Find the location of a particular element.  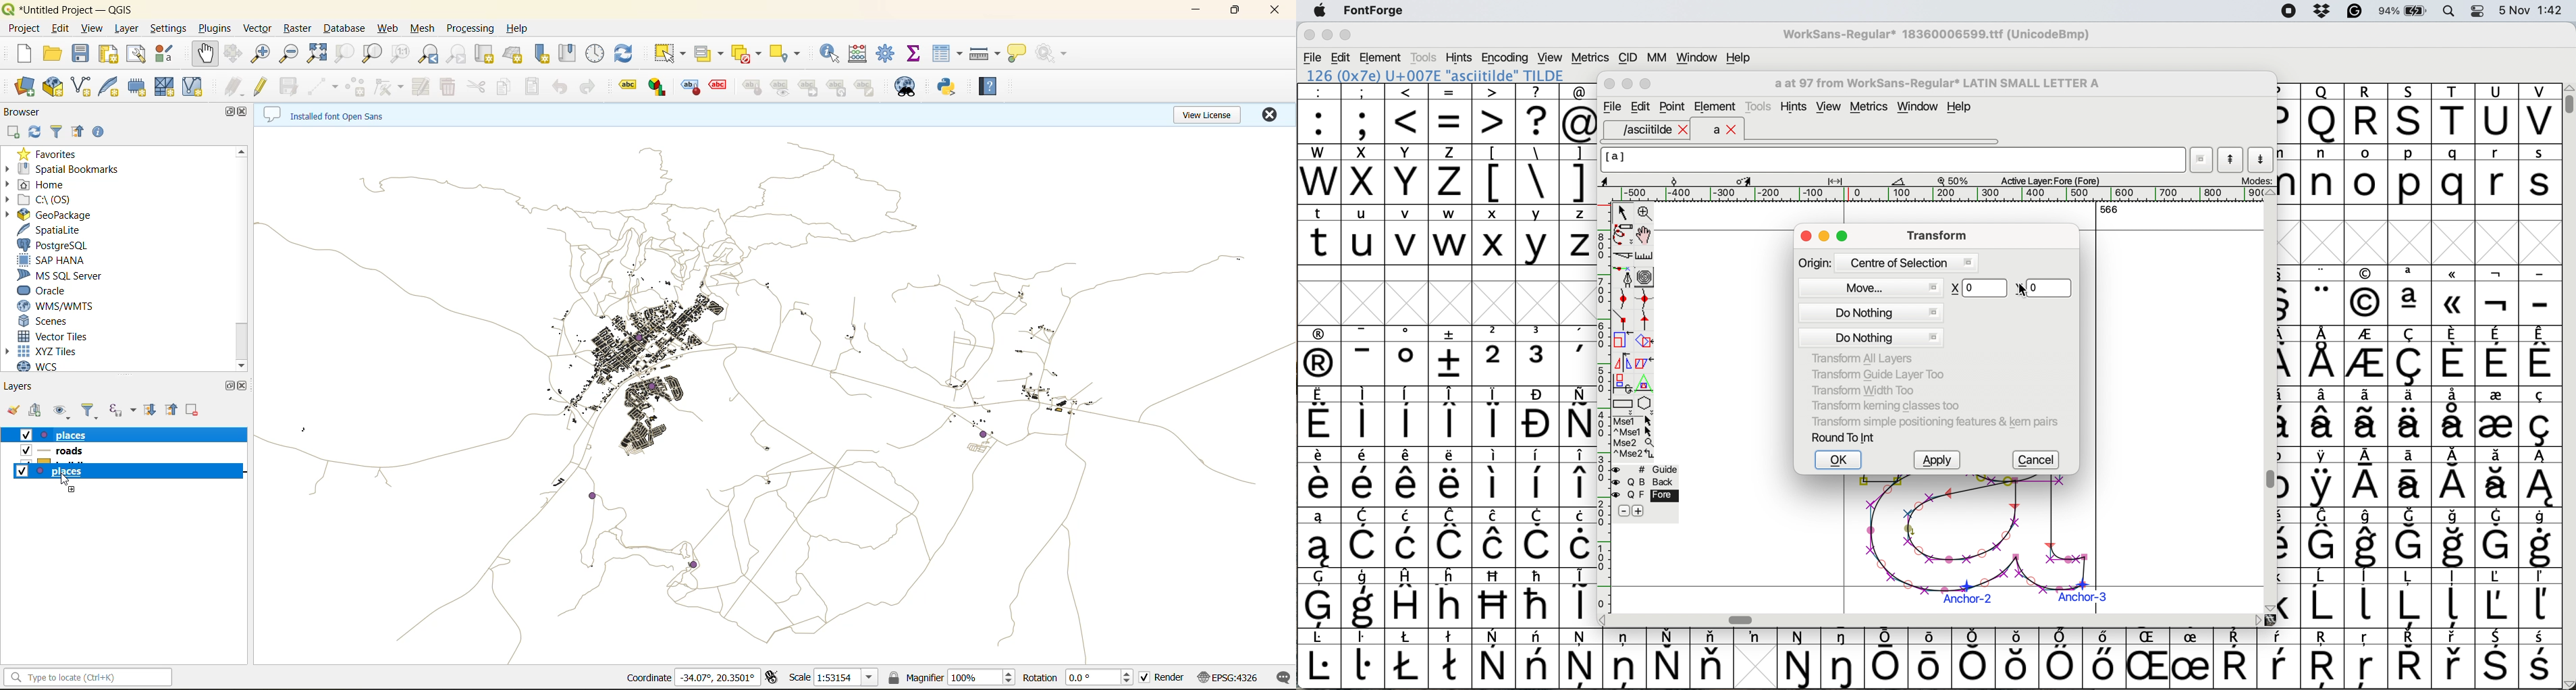

x is located at coordinates (1493, 235).